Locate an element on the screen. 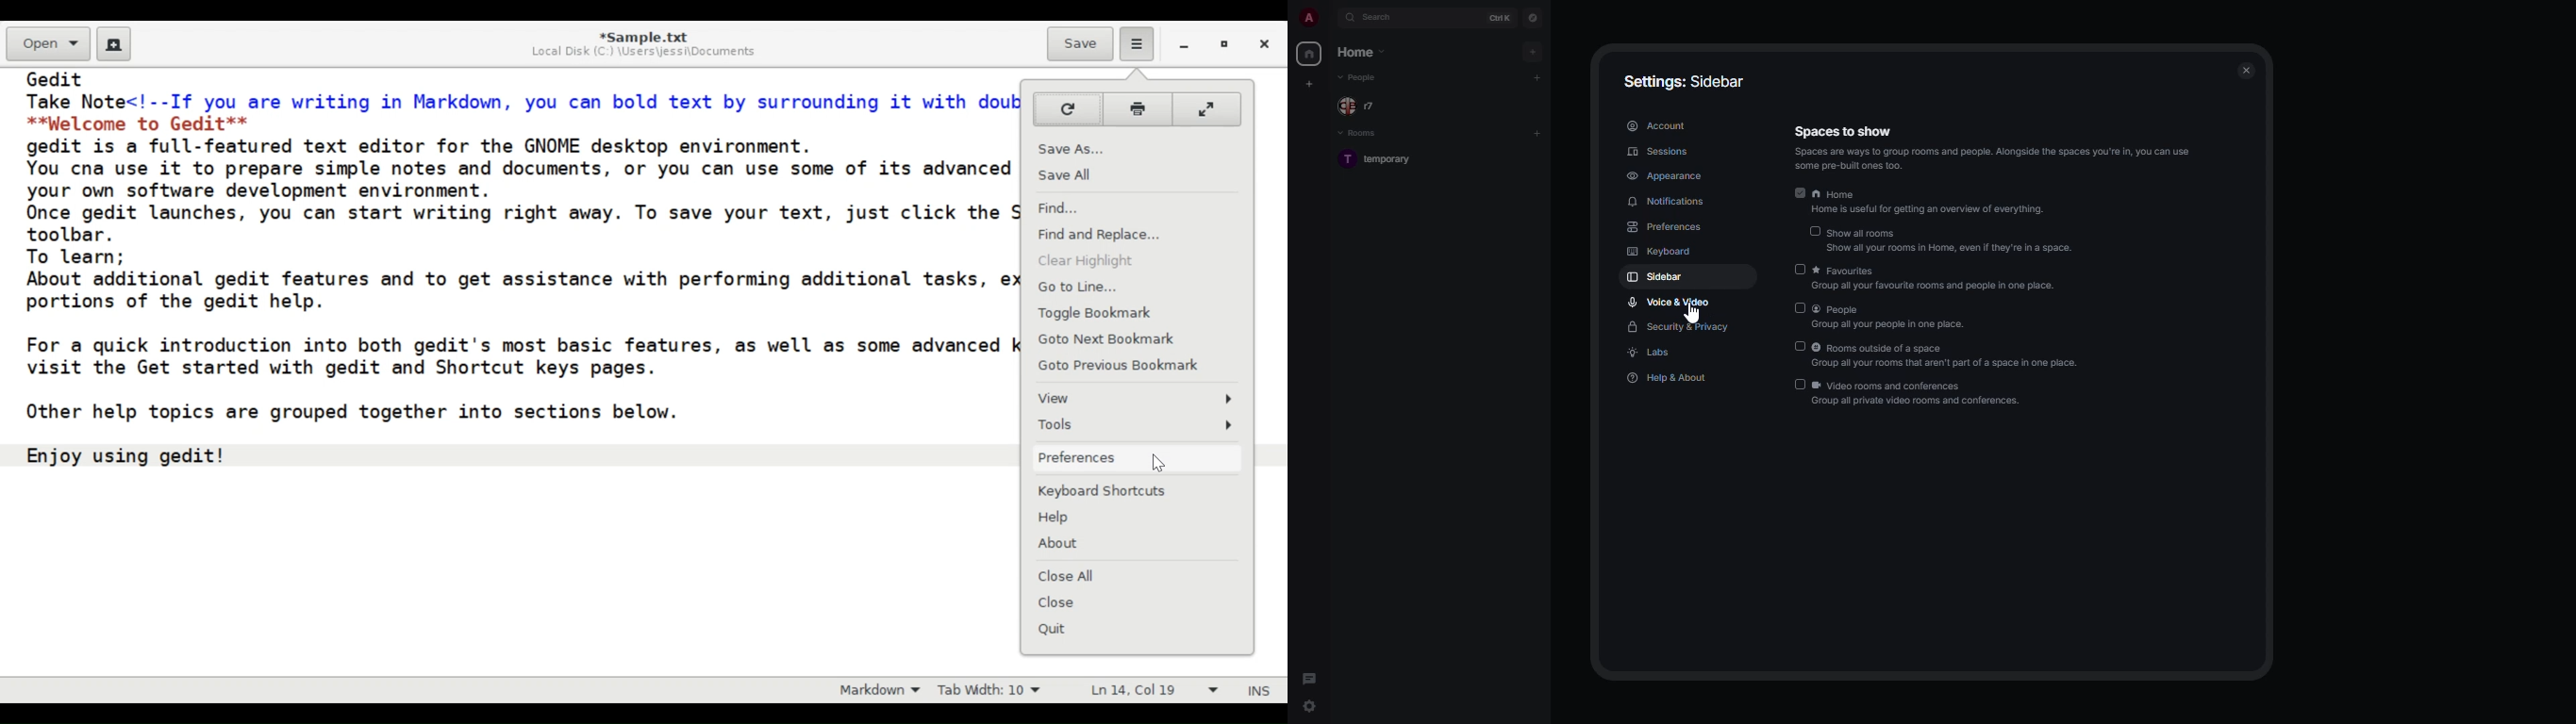 The image size is (2576, 728). Help is located at coordinates (1140, 520).